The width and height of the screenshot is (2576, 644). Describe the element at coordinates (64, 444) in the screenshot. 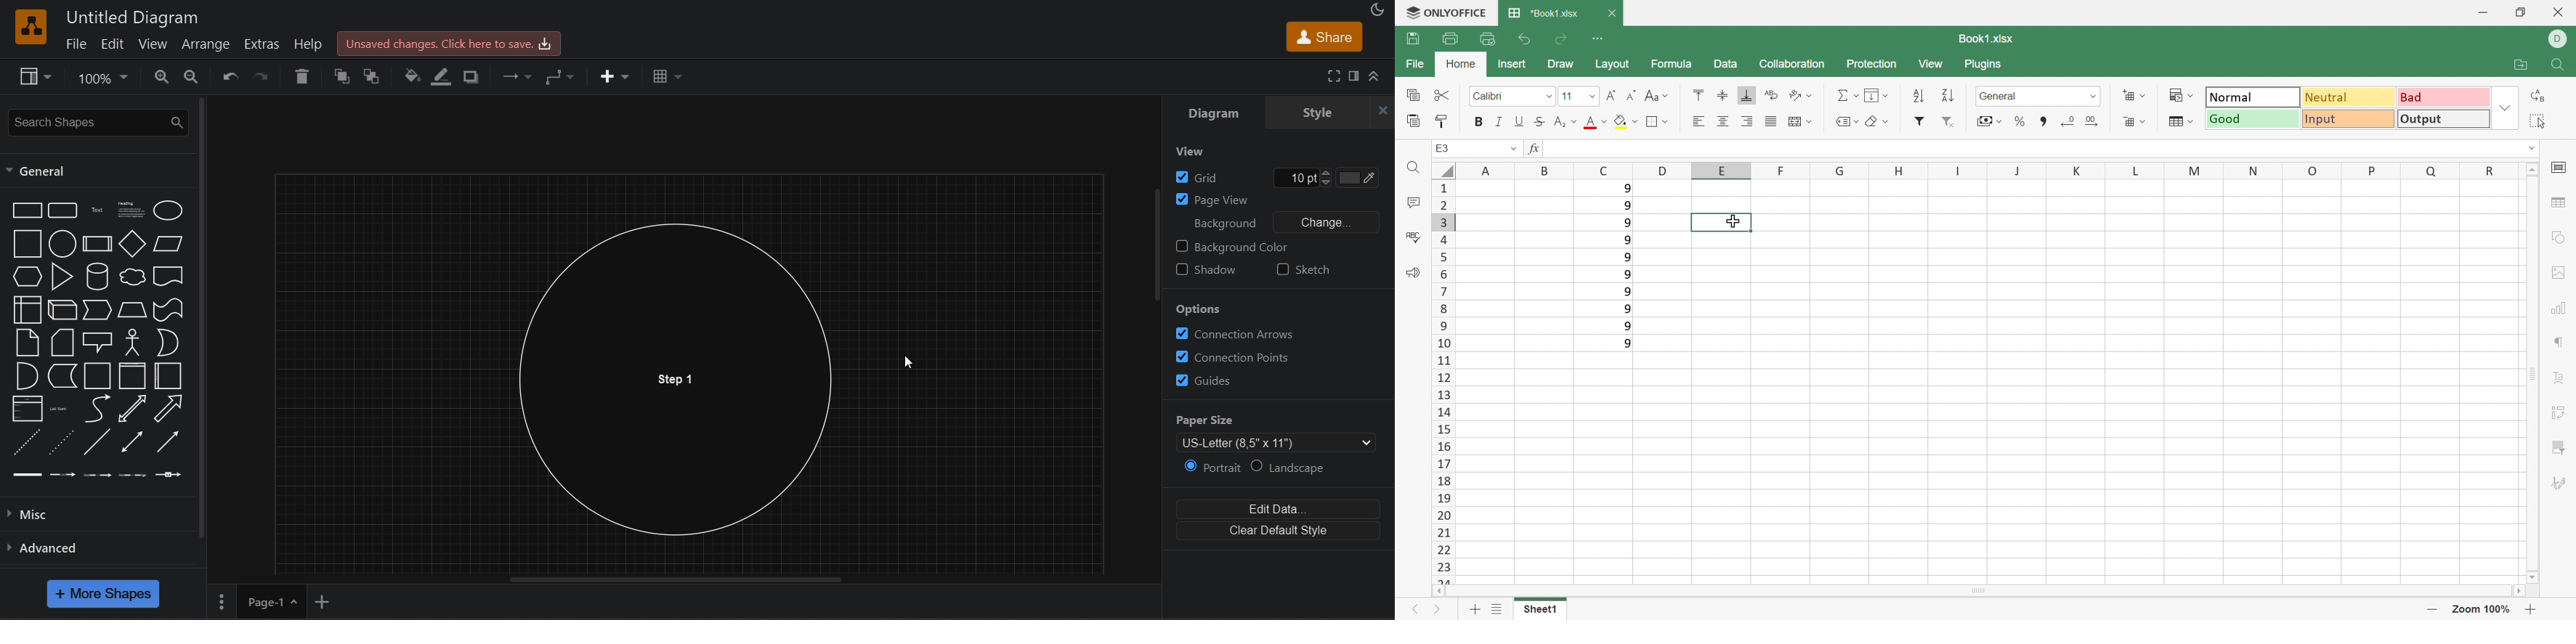

I see `dotted line` at that location.